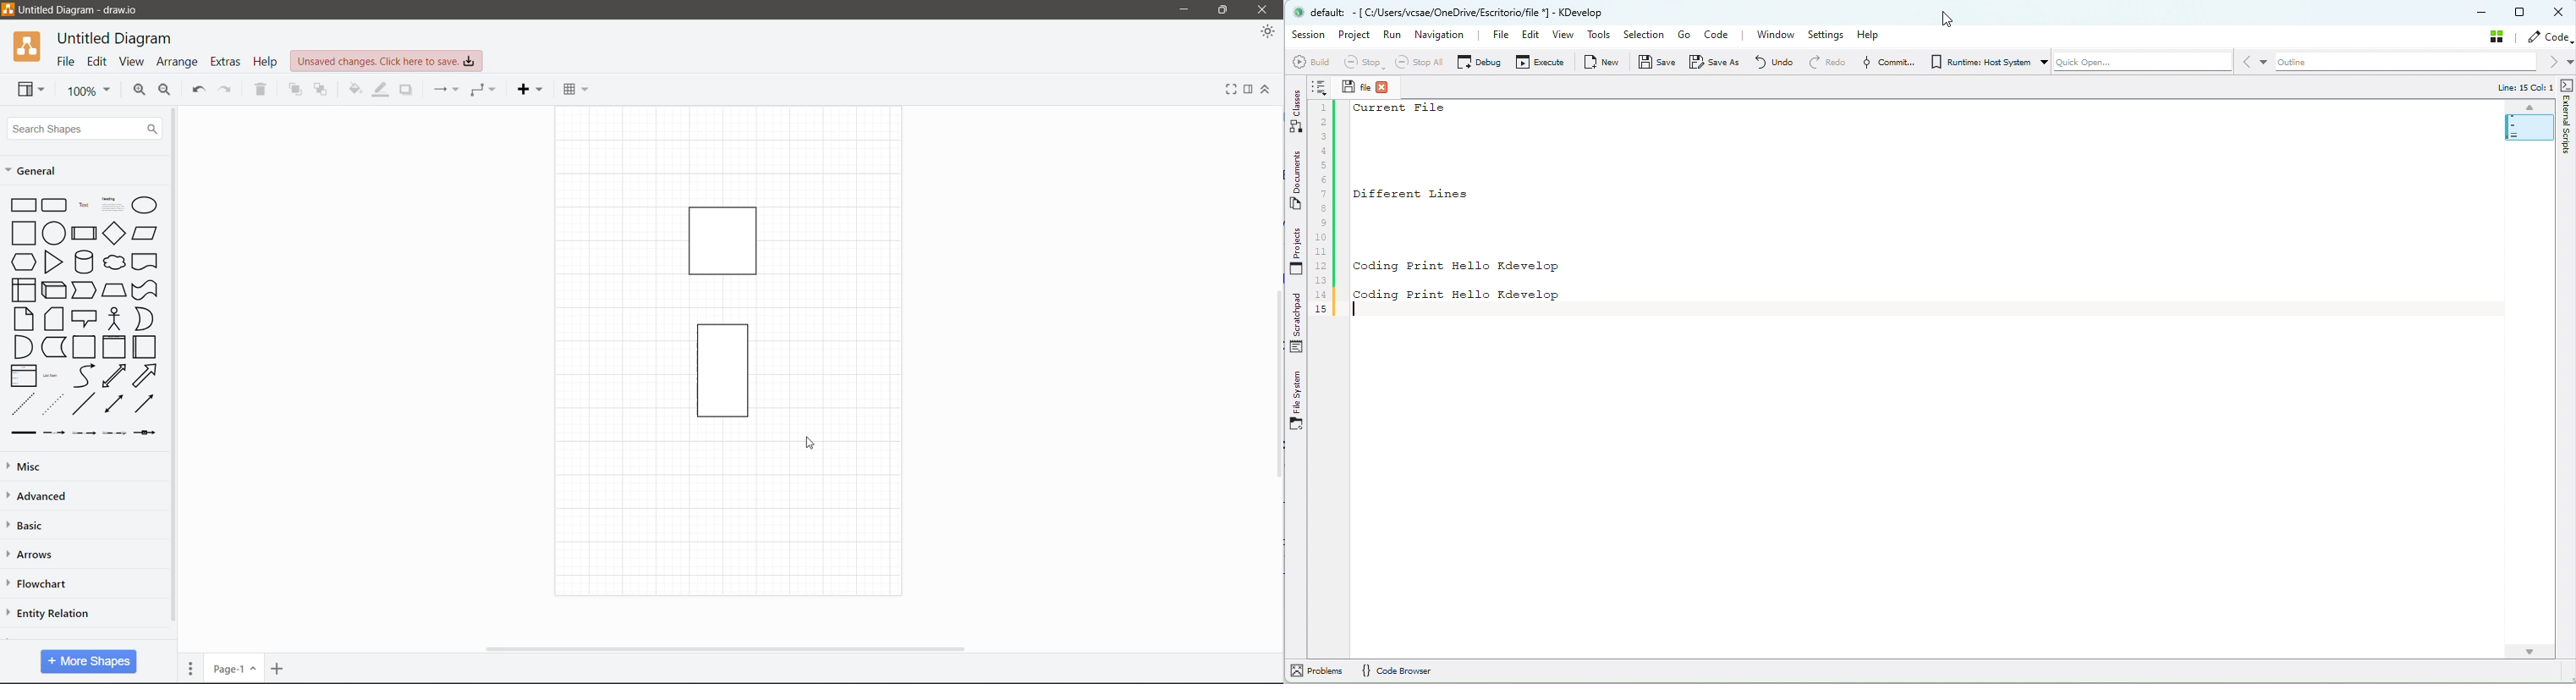 The image size is (2576, 700). Describe the element at coordinates (29, 468) in the screenshot. I see `Misc` at that location.